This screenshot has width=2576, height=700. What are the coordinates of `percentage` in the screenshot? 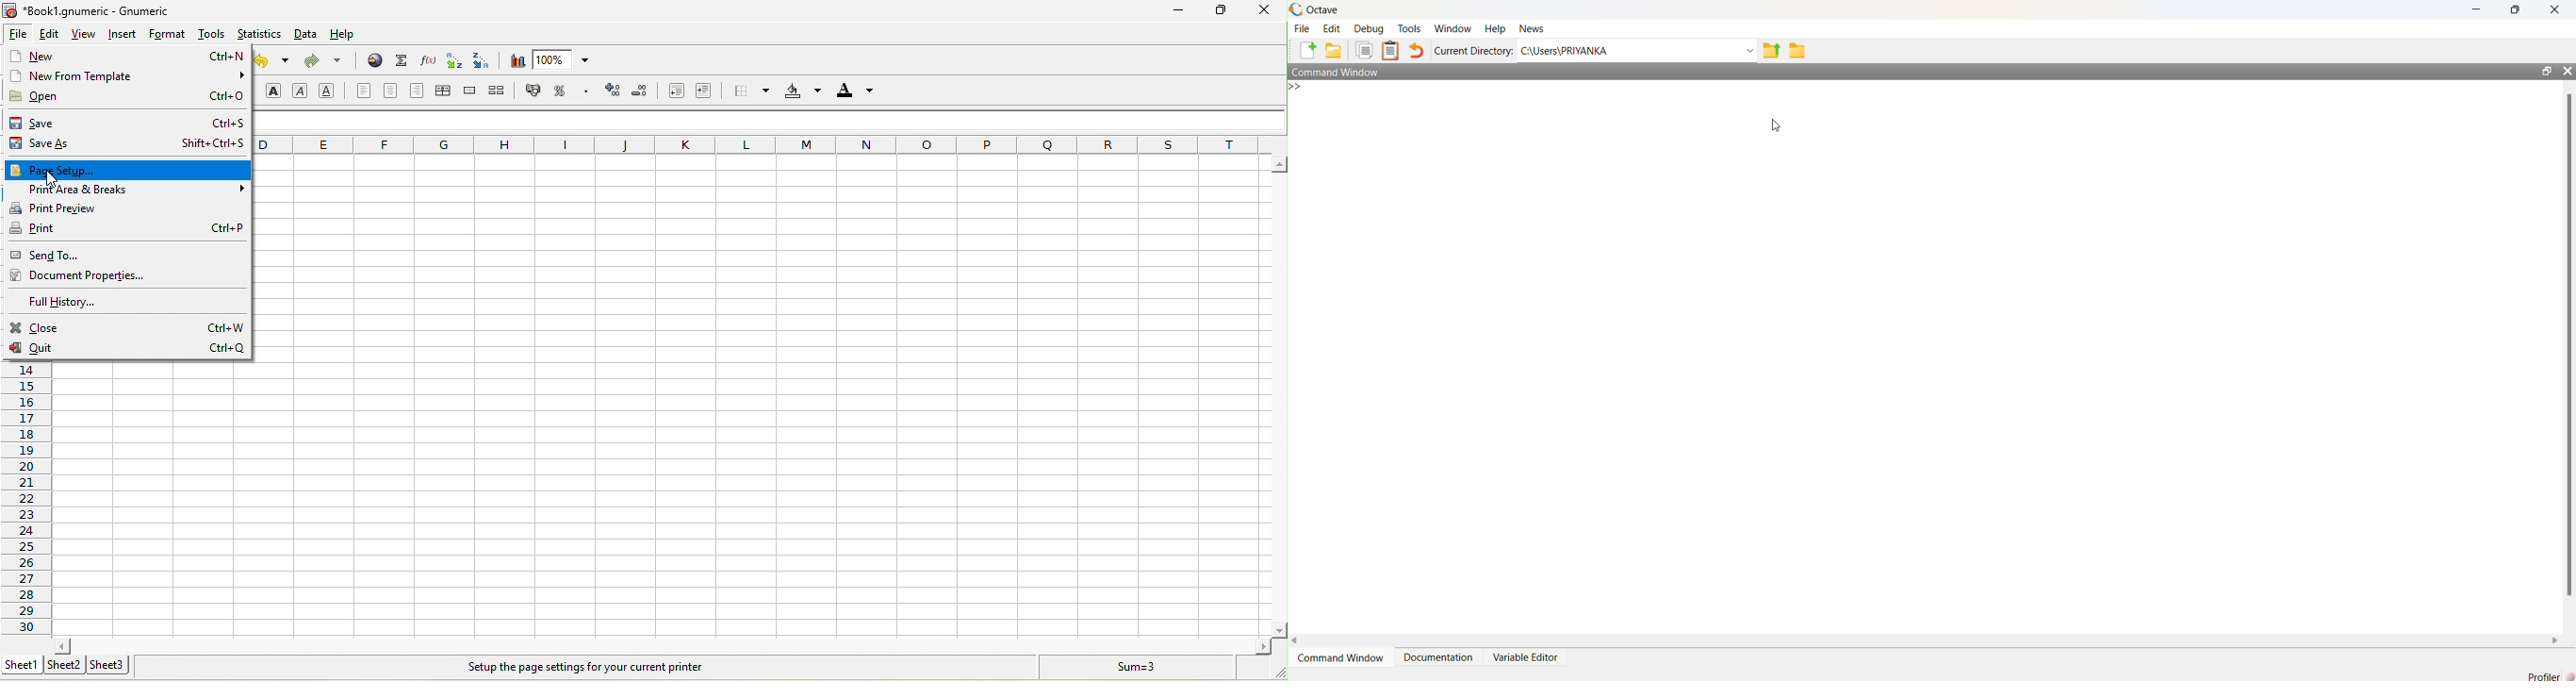 It's located at (560, 91).